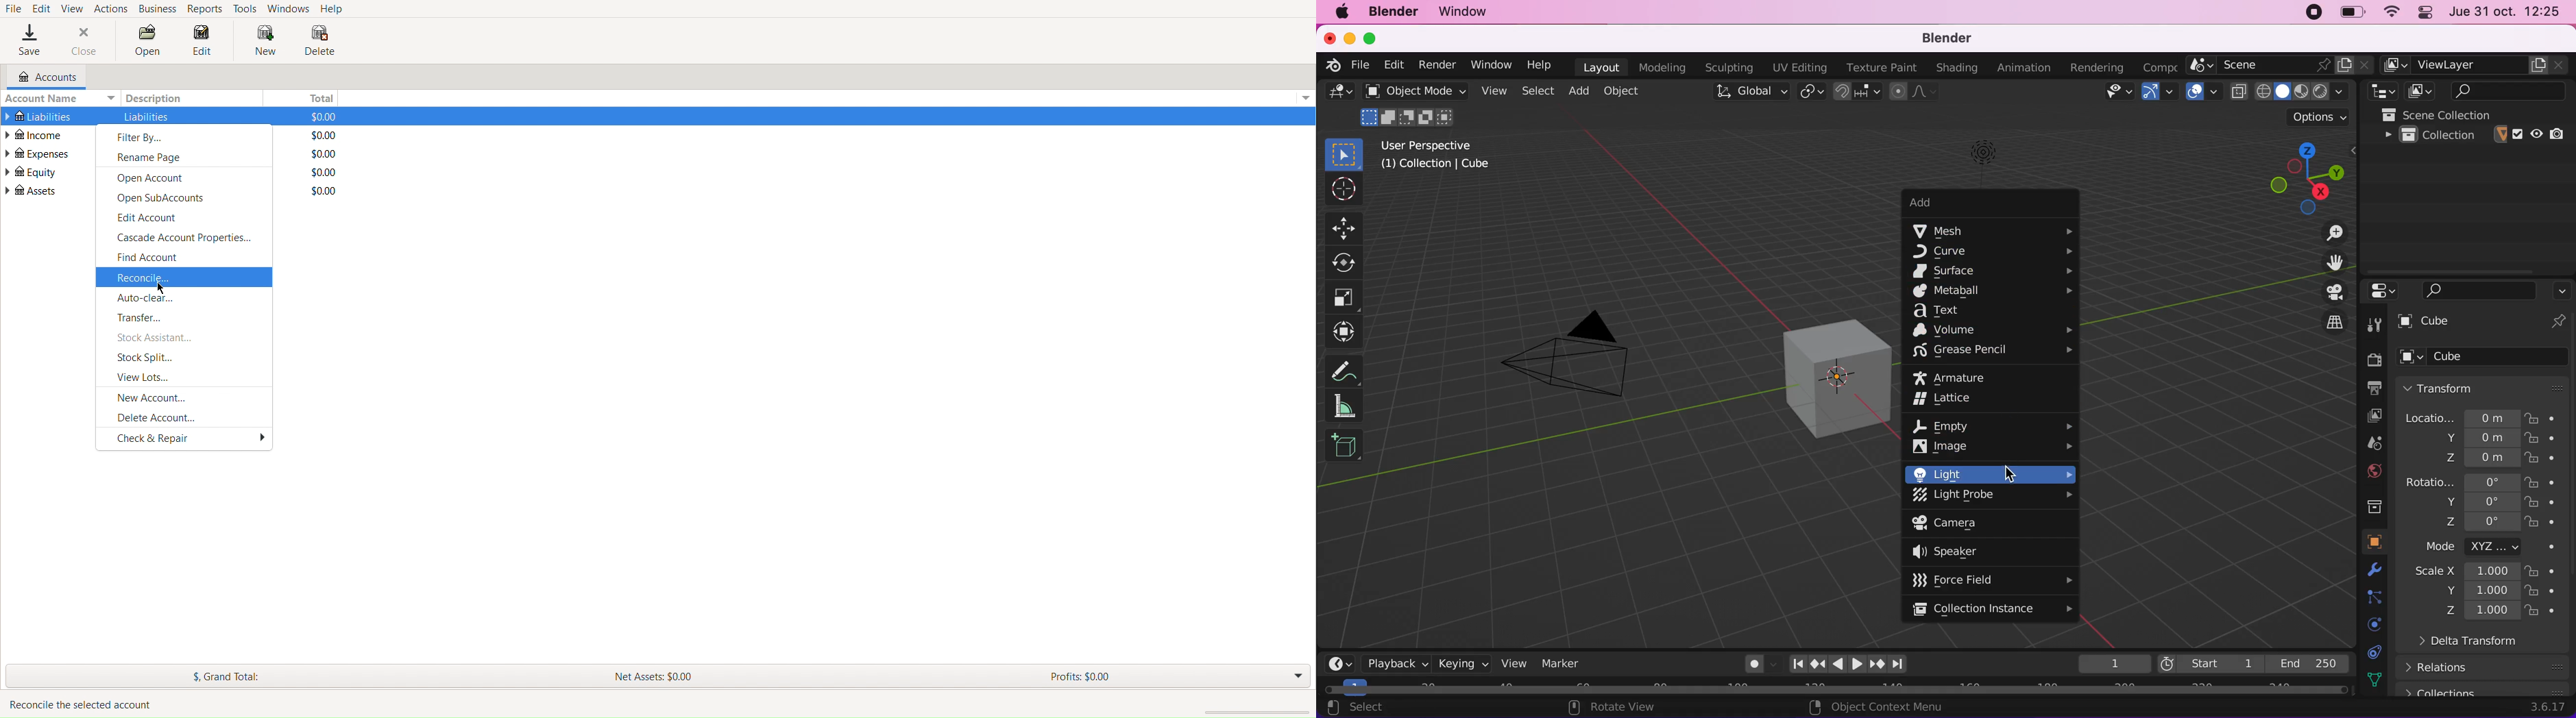 The width and height of the screenshot is (2576, 728). I want to click on armature, so click(1962, 377).